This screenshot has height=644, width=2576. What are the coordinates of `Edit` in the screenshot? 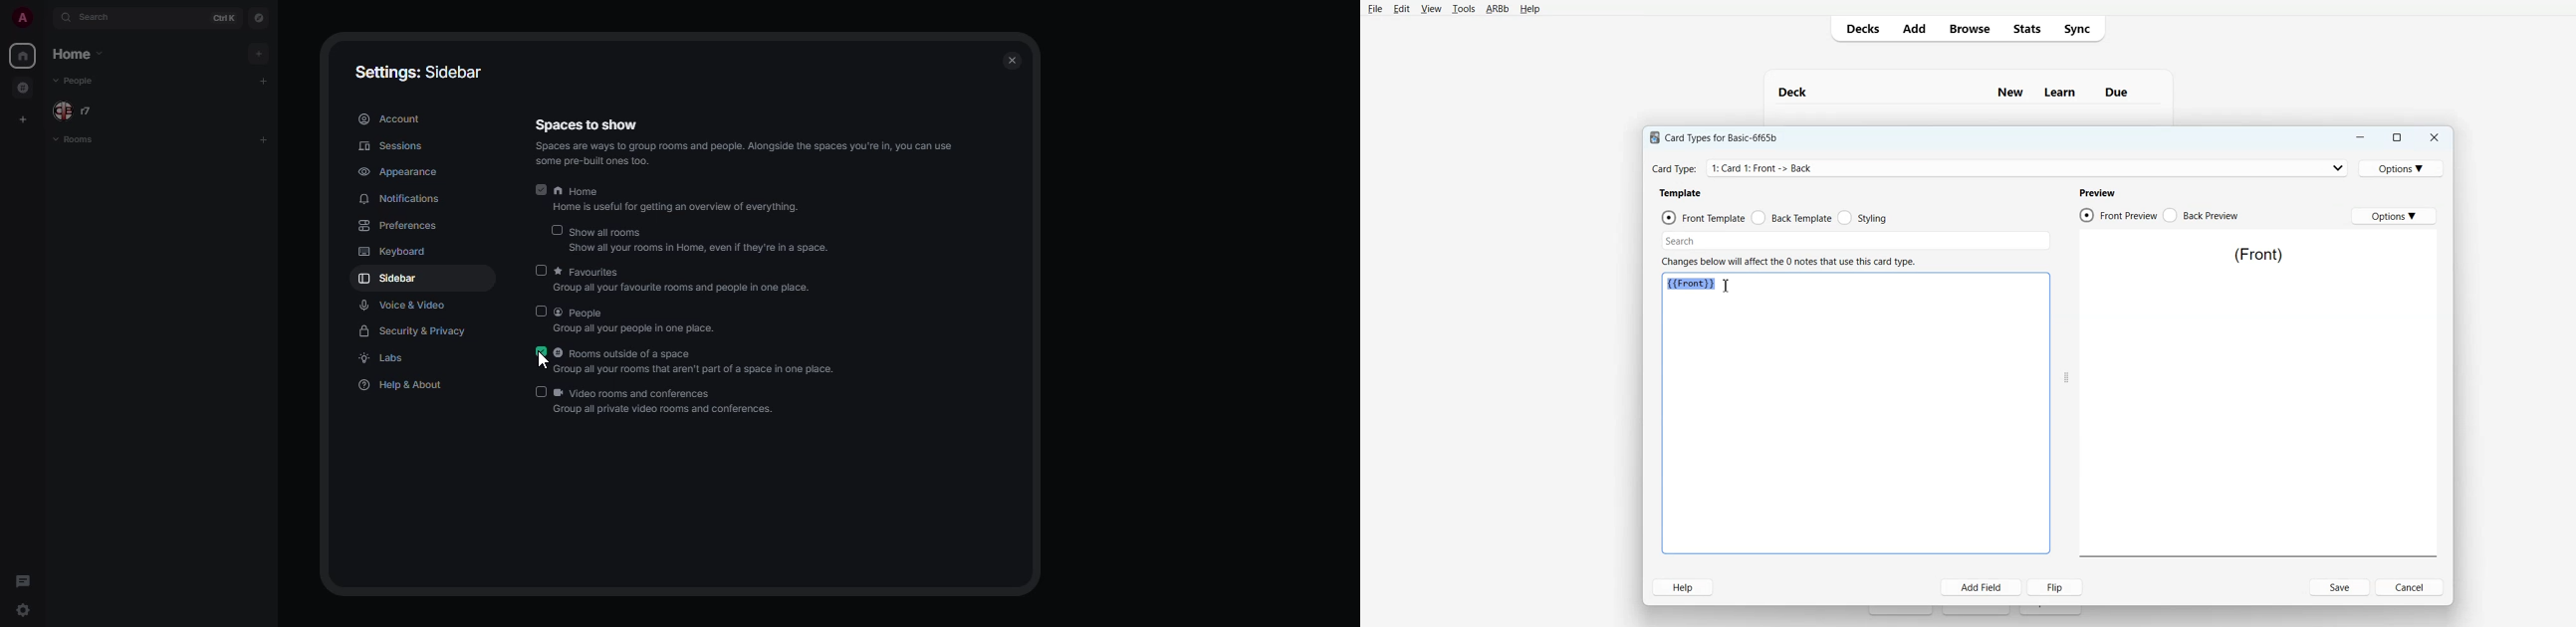 It's located at (1401, 8).